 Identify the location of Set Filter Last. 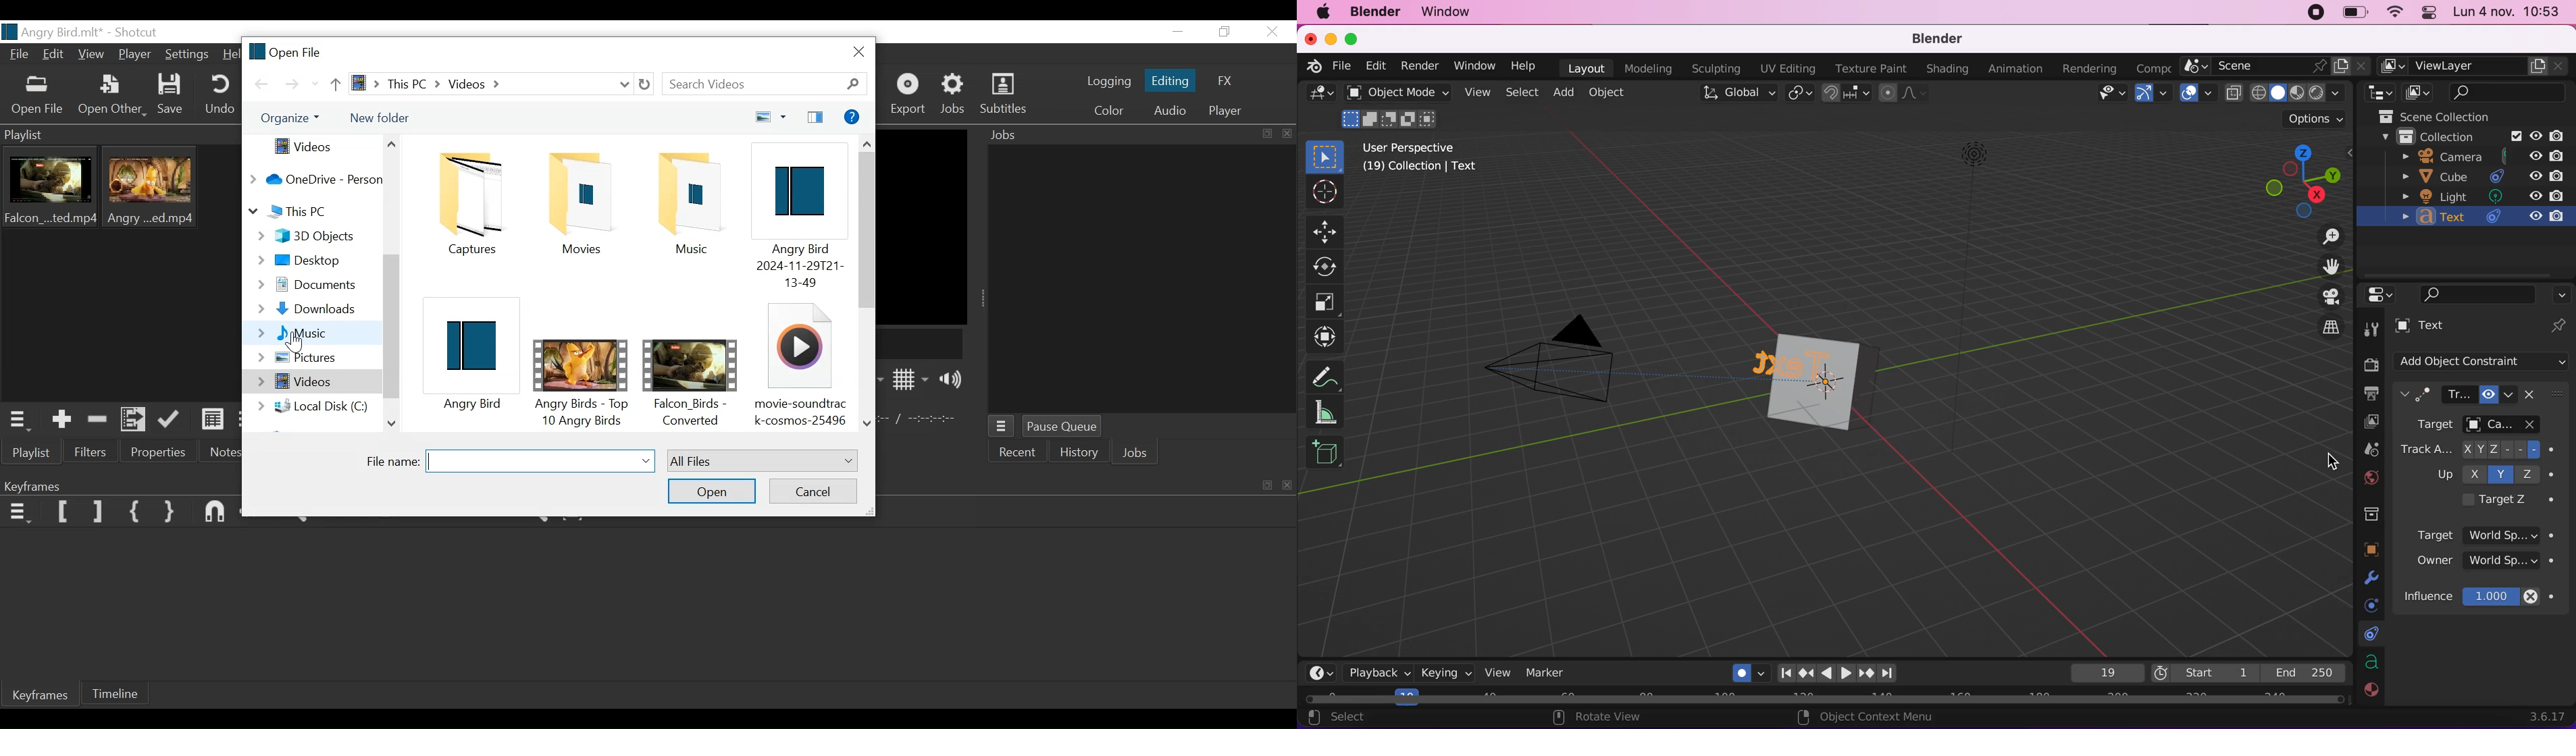
(99, 512).